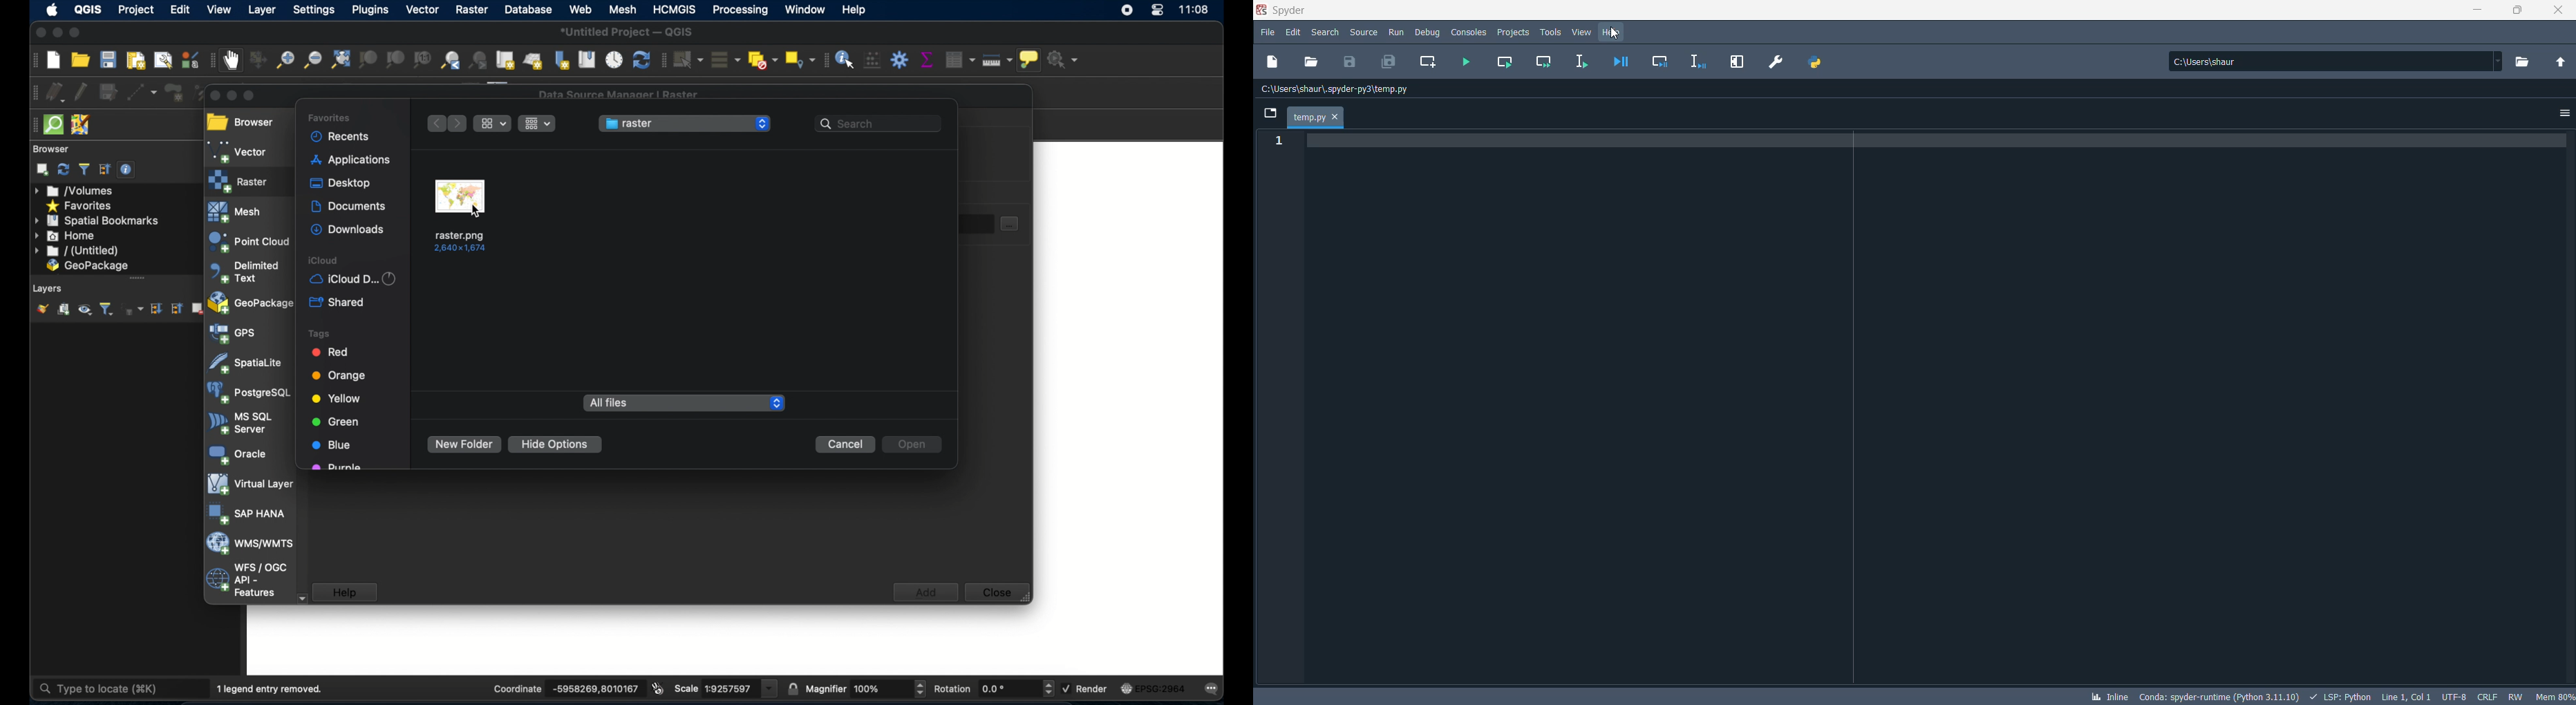 The height and width of the screenshot is (728, 2576). What do you see at coordinates (2473, 11) in the screenshot?
I see `minimize` at bounding box center [2473, 11].